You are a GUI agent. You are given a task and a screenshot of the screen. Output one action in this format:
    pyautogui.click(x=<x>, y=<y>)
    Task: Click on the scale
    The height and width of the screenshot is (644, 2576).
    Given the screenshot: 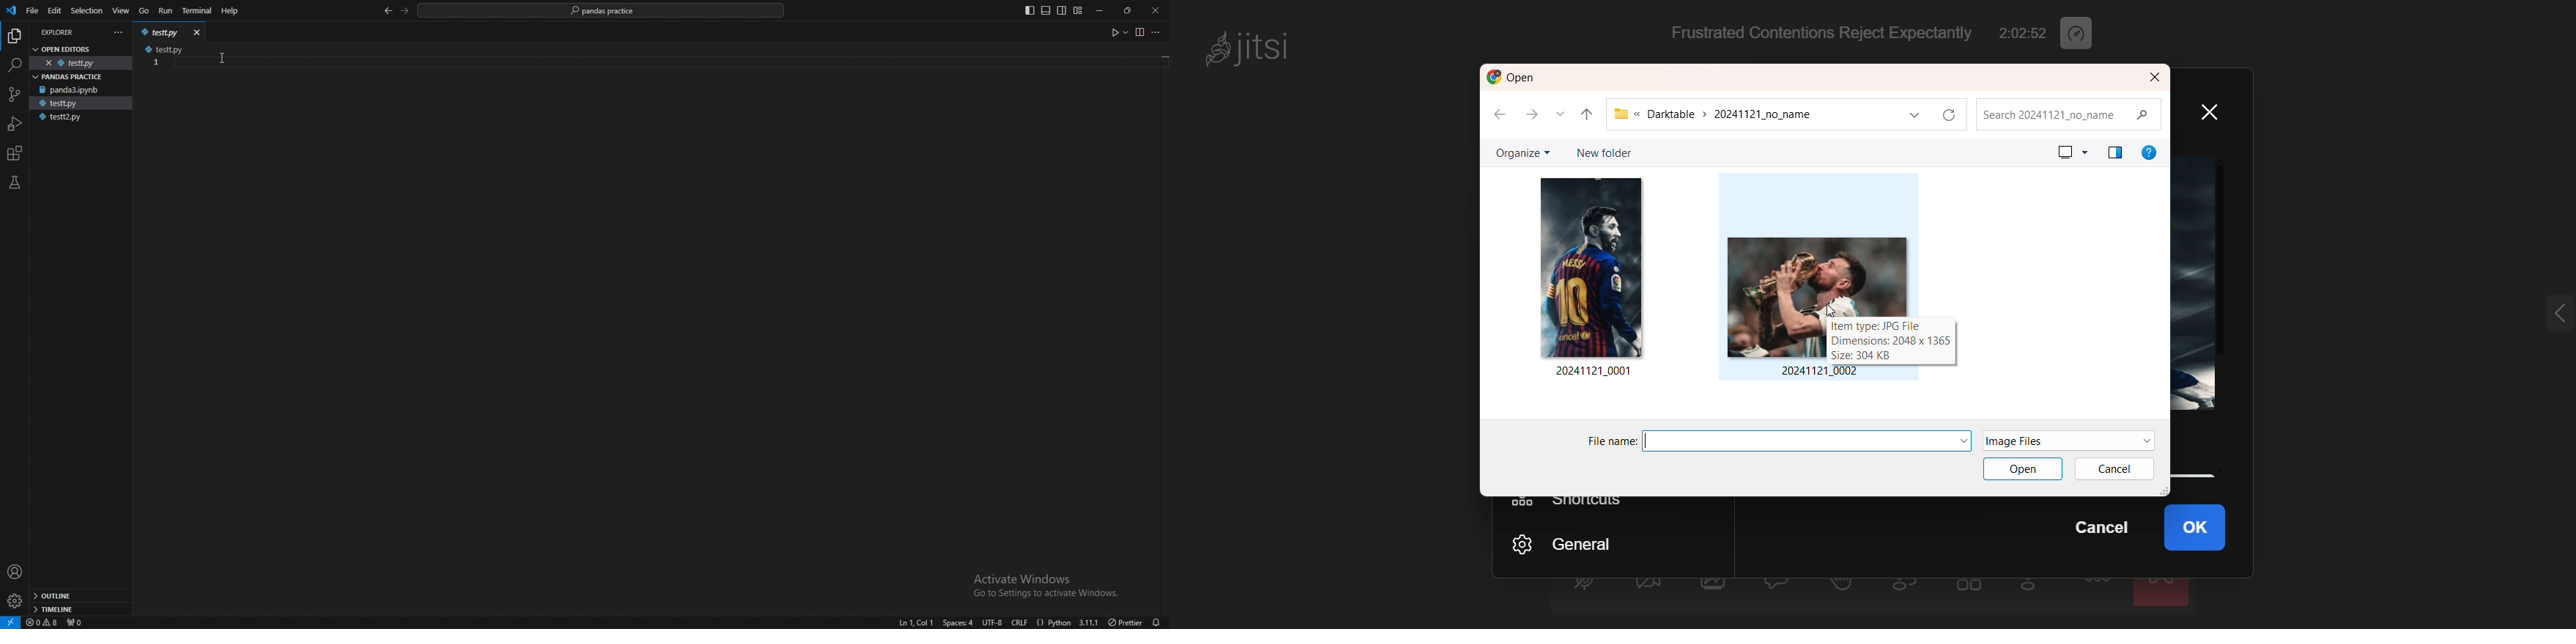 What is the action you would take?
    pyautogui.click(x=156, y=73)
    